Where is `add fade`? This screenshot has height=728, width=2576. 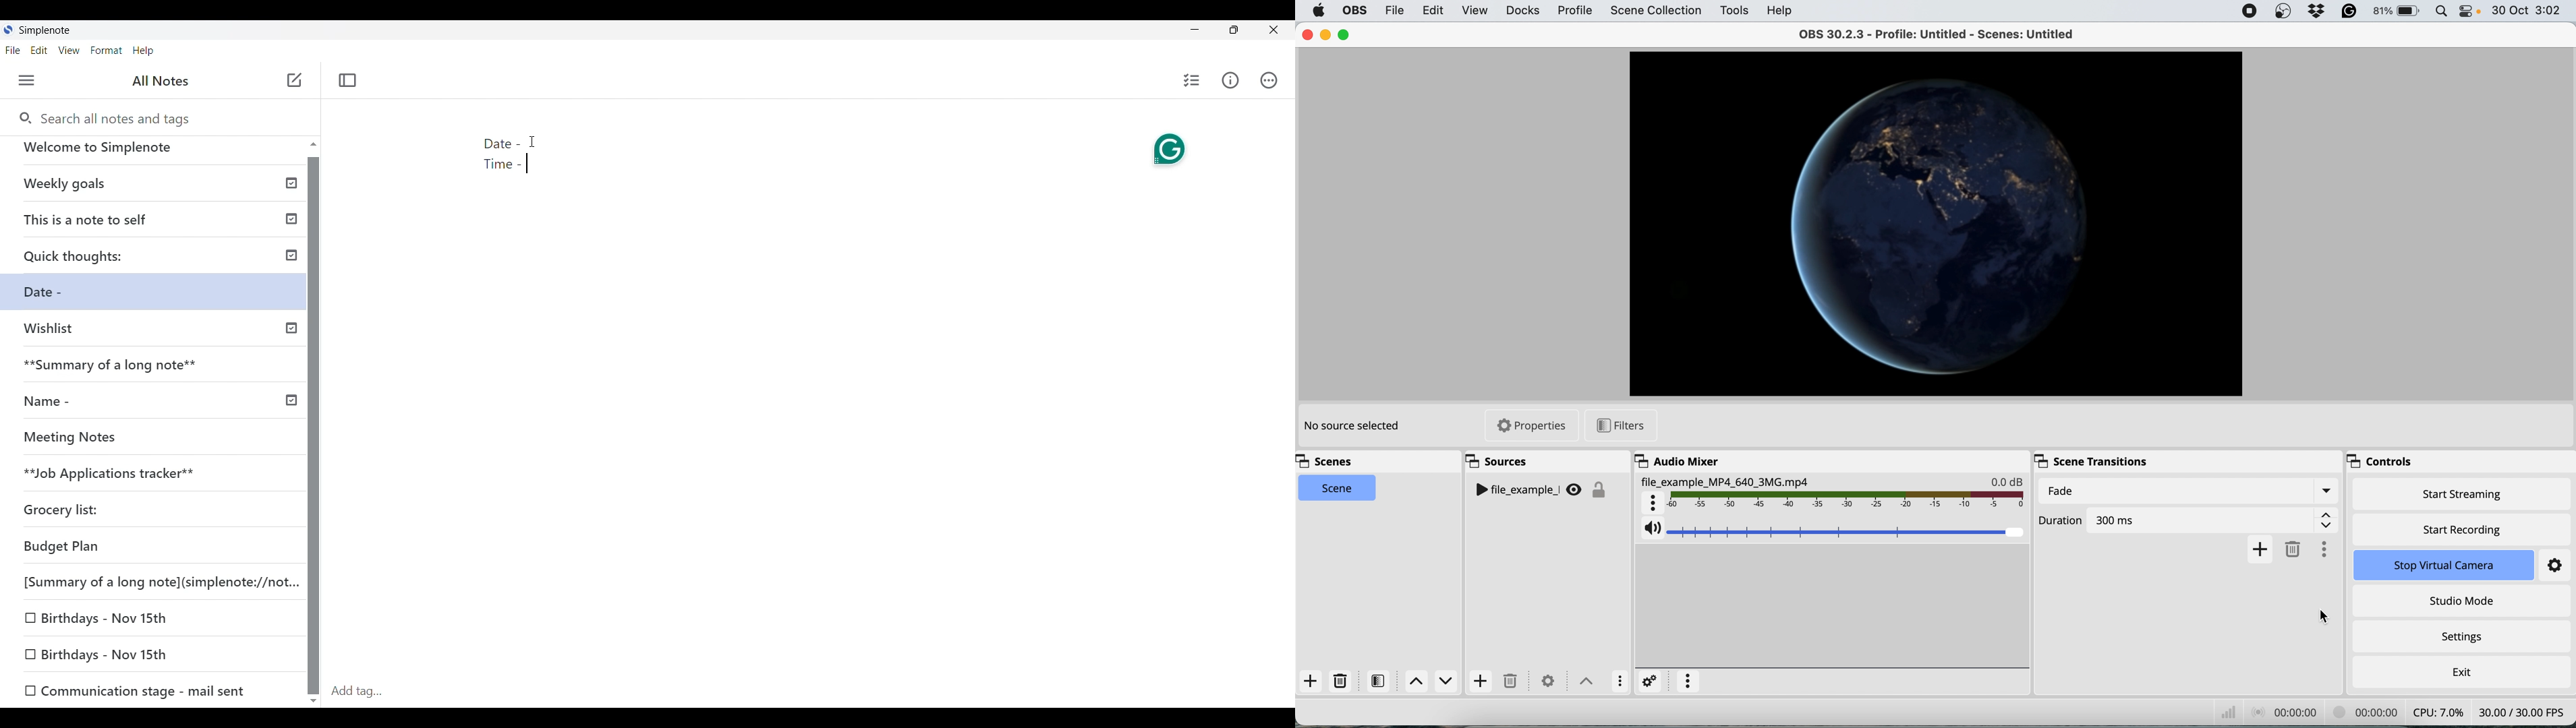
add fade is located at coordinates (2257, 550).